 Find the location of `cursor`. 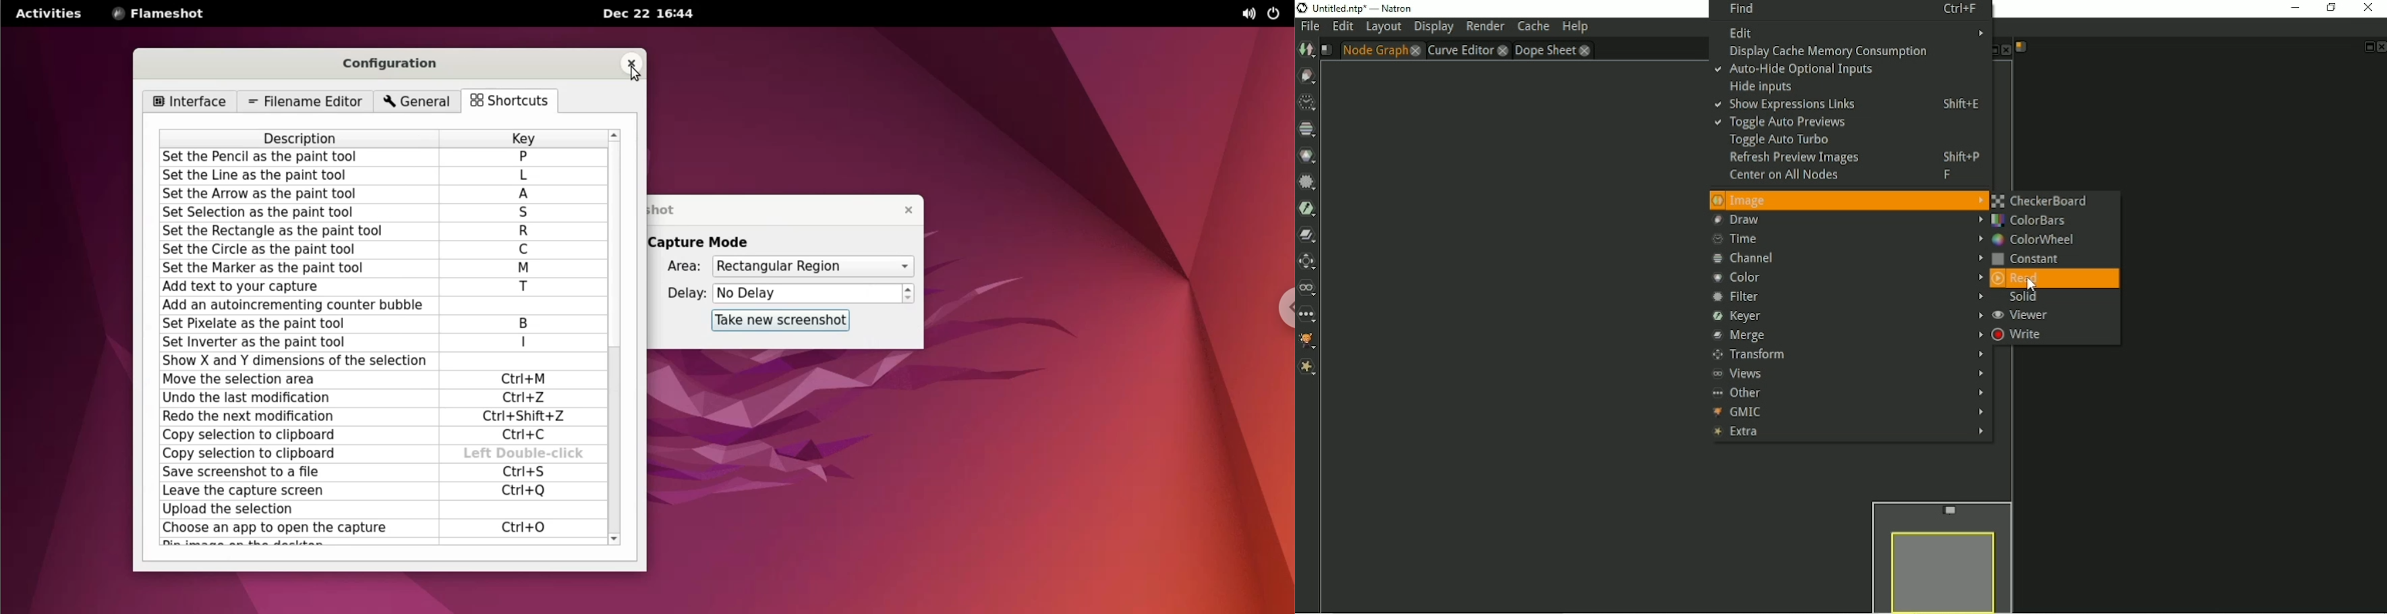

cursor is located at coordinates (534, 176).